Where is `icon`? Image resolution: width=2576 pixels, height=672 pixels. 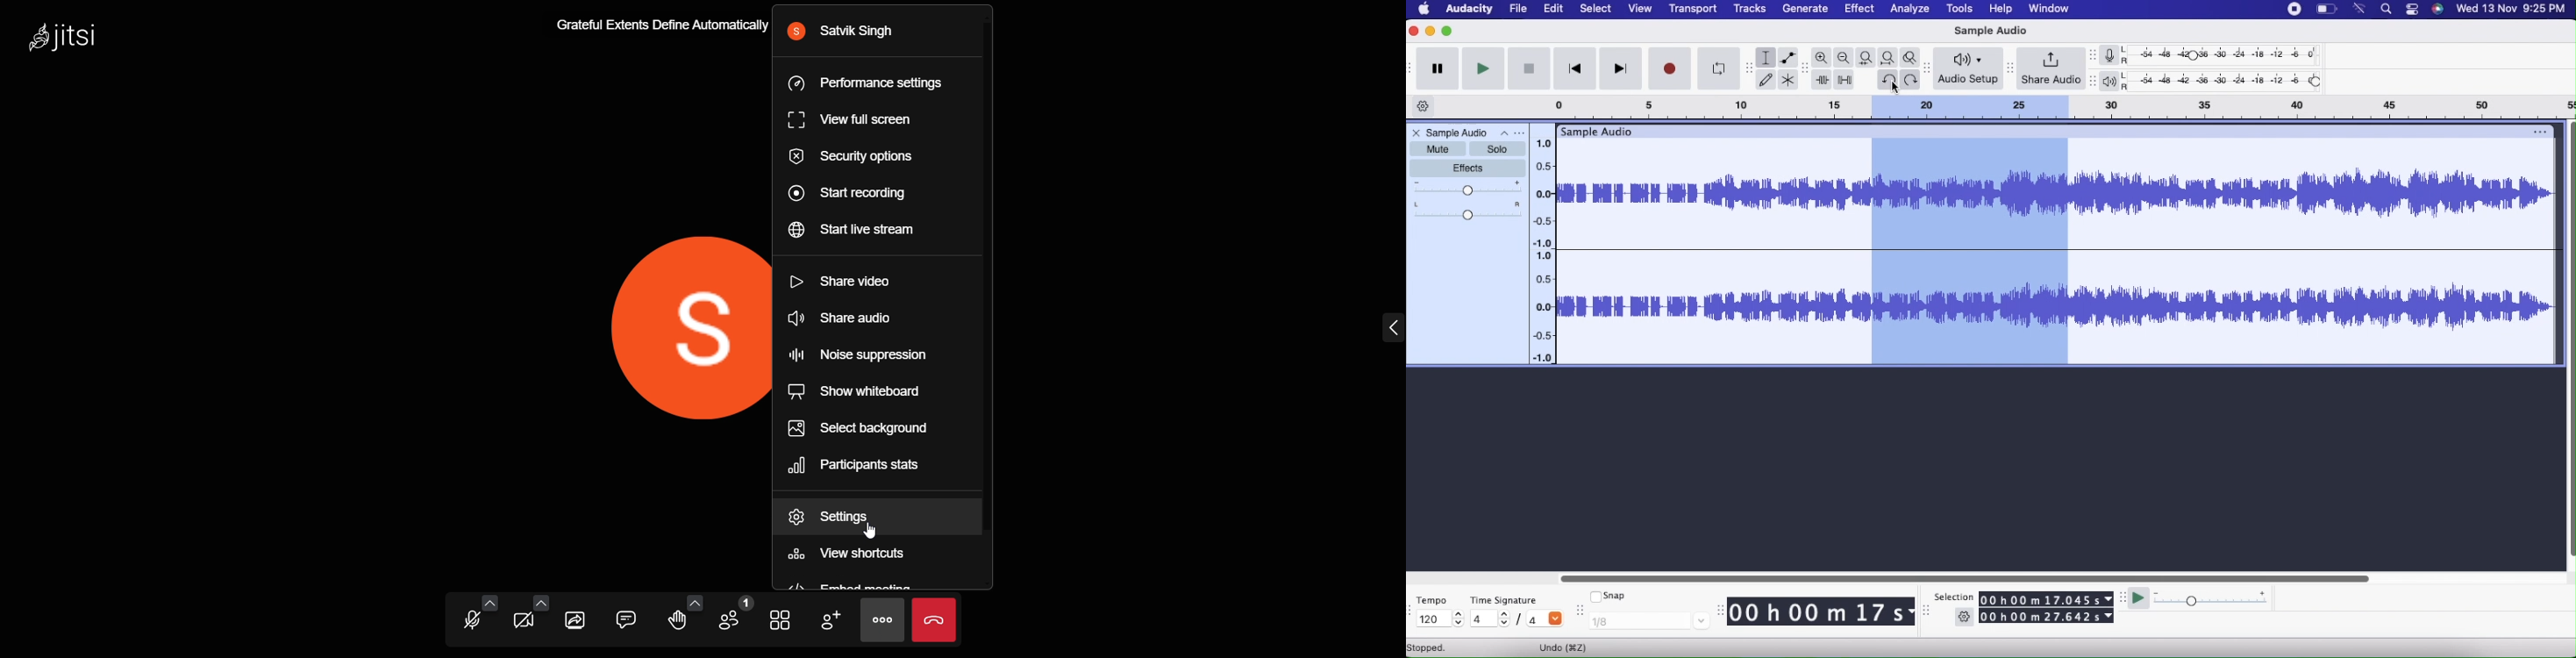
icon is located at coordinates (2437, 9).